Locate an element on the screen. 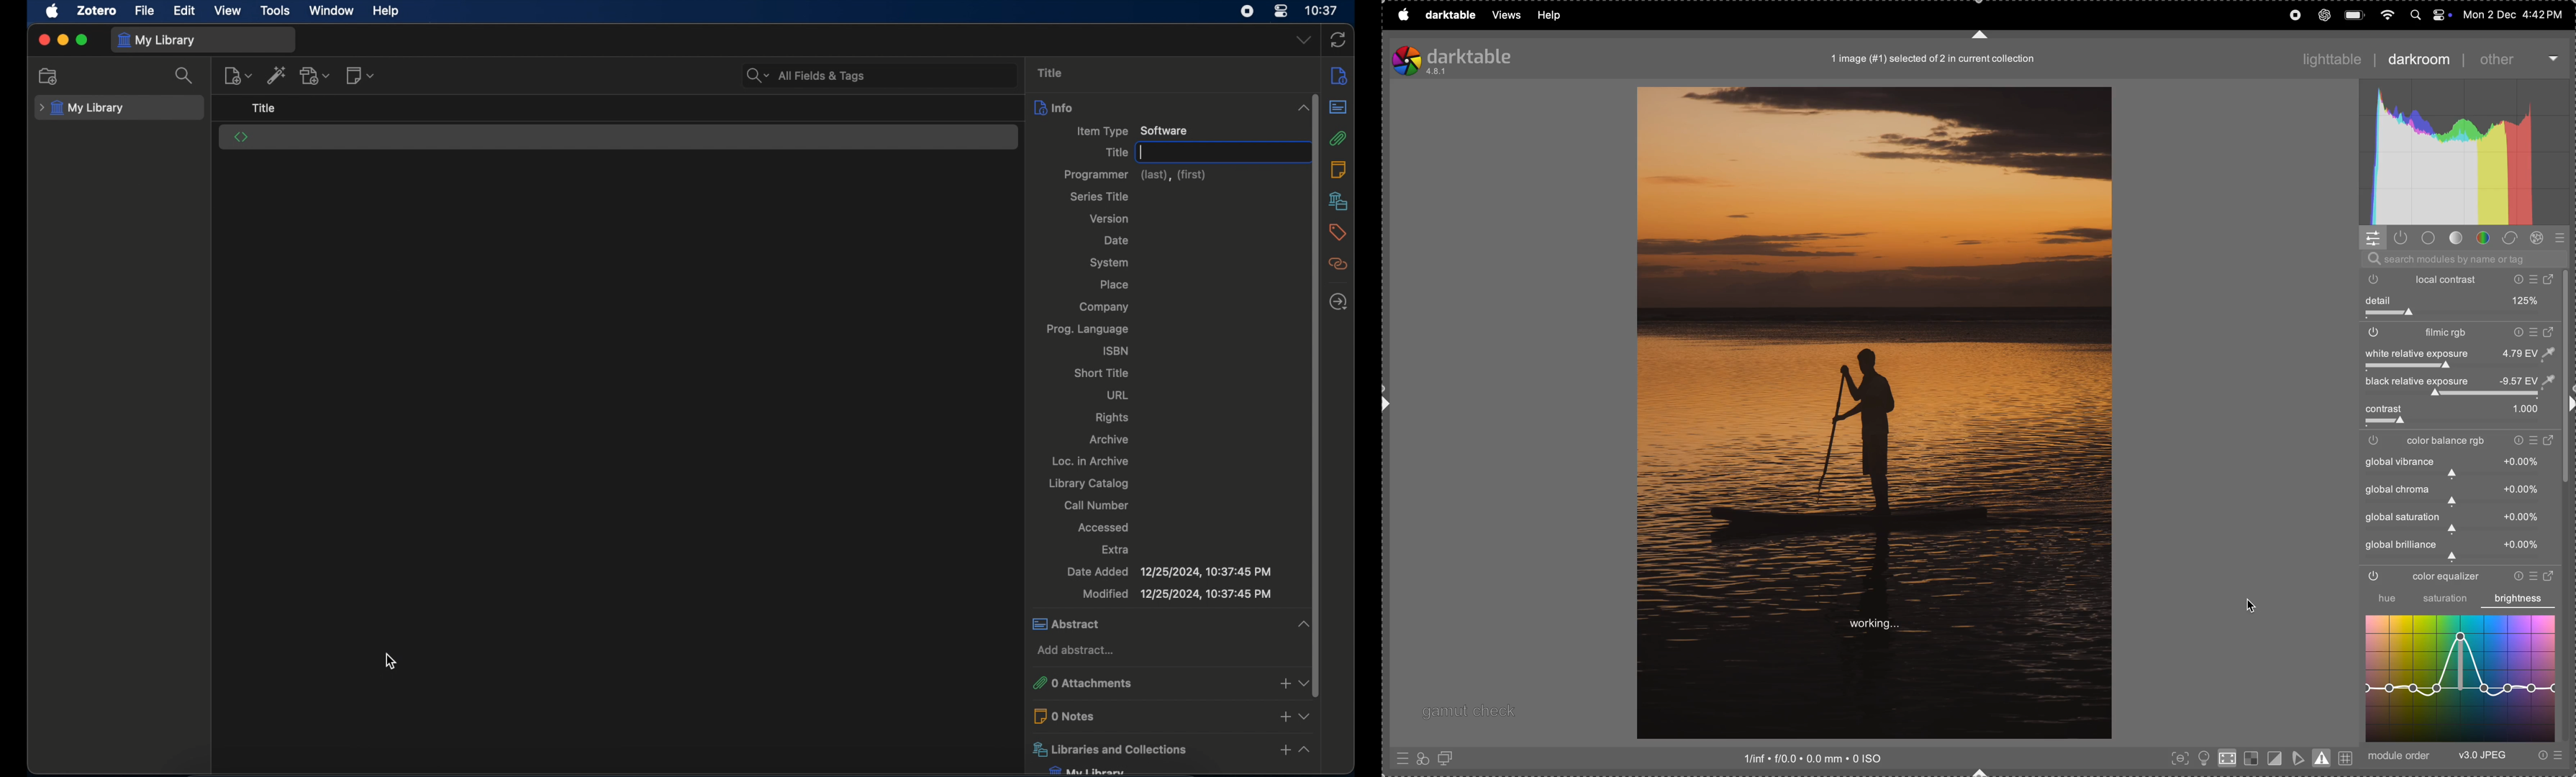 Image resolution: width=2576 pixels, height=784 pixels. toggle focusing peak mode is located at coordinates (2178, 759).